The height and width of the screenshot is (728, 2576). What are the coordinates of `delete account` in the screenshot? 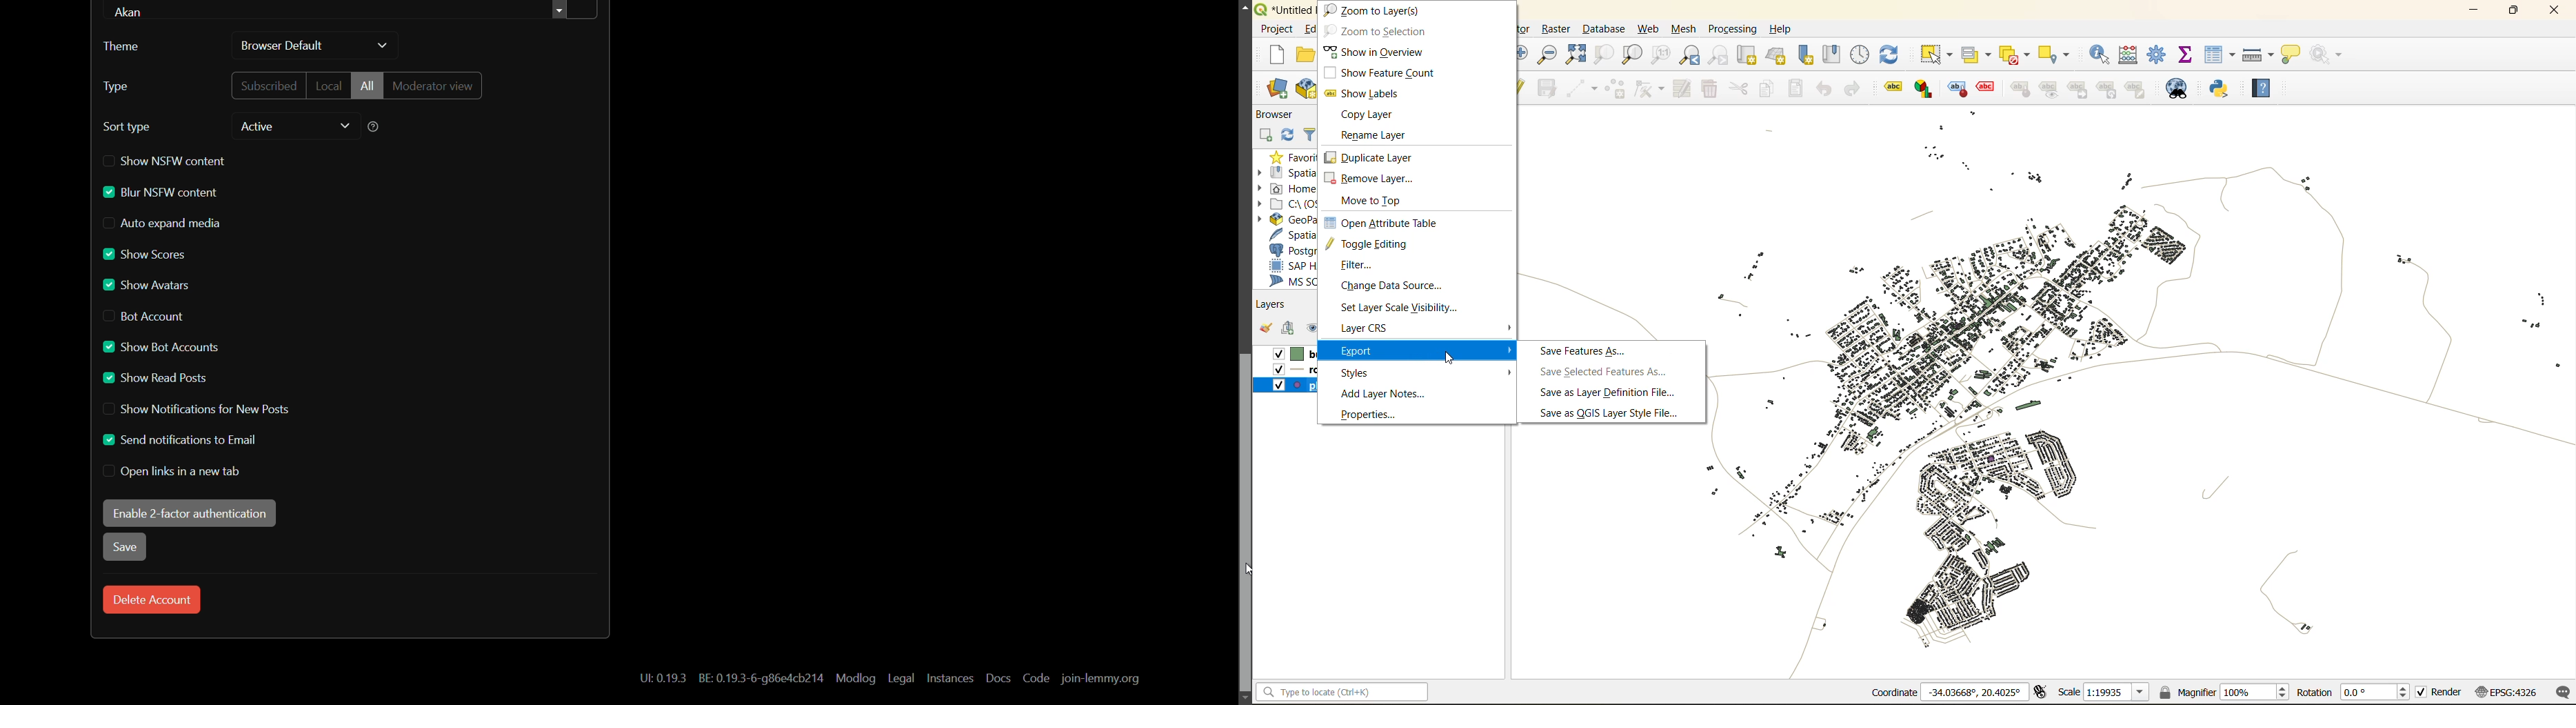 It's located at (152, 600).